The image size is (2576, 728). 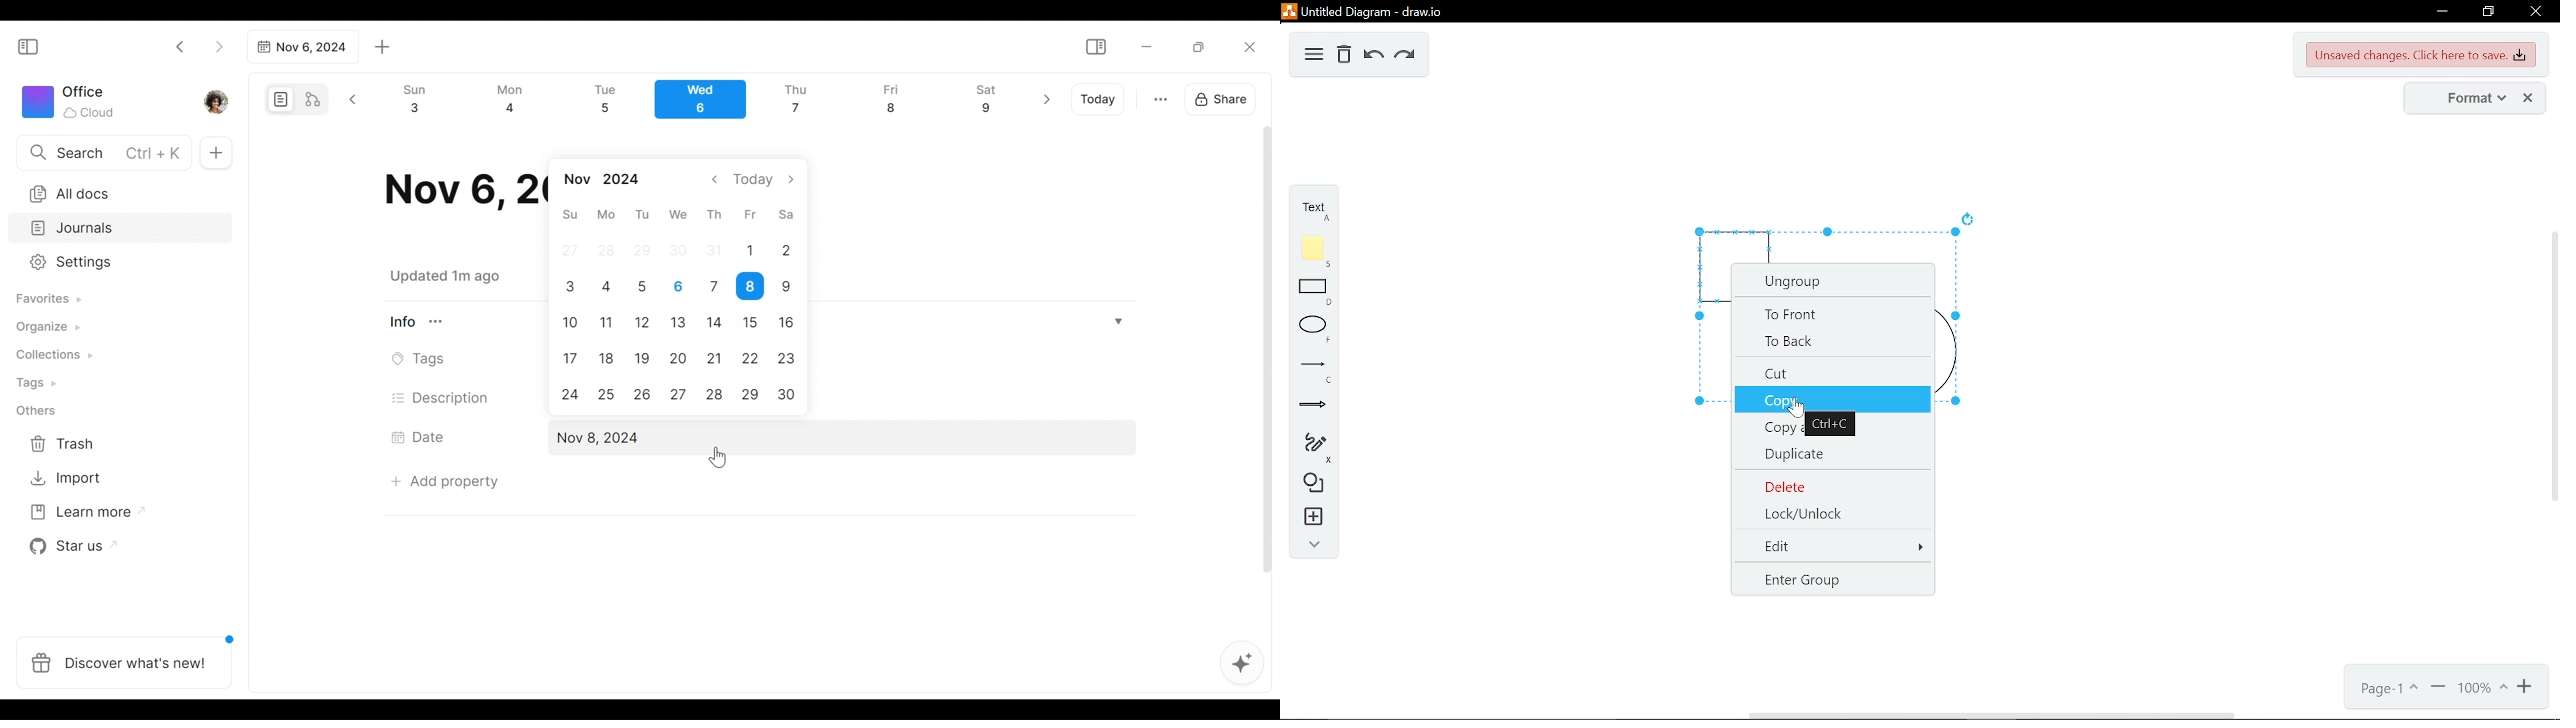 What do you see at coordinates (2439, 12) in the screenshot?
I see `minimize` at bounding box center [2439, 12].